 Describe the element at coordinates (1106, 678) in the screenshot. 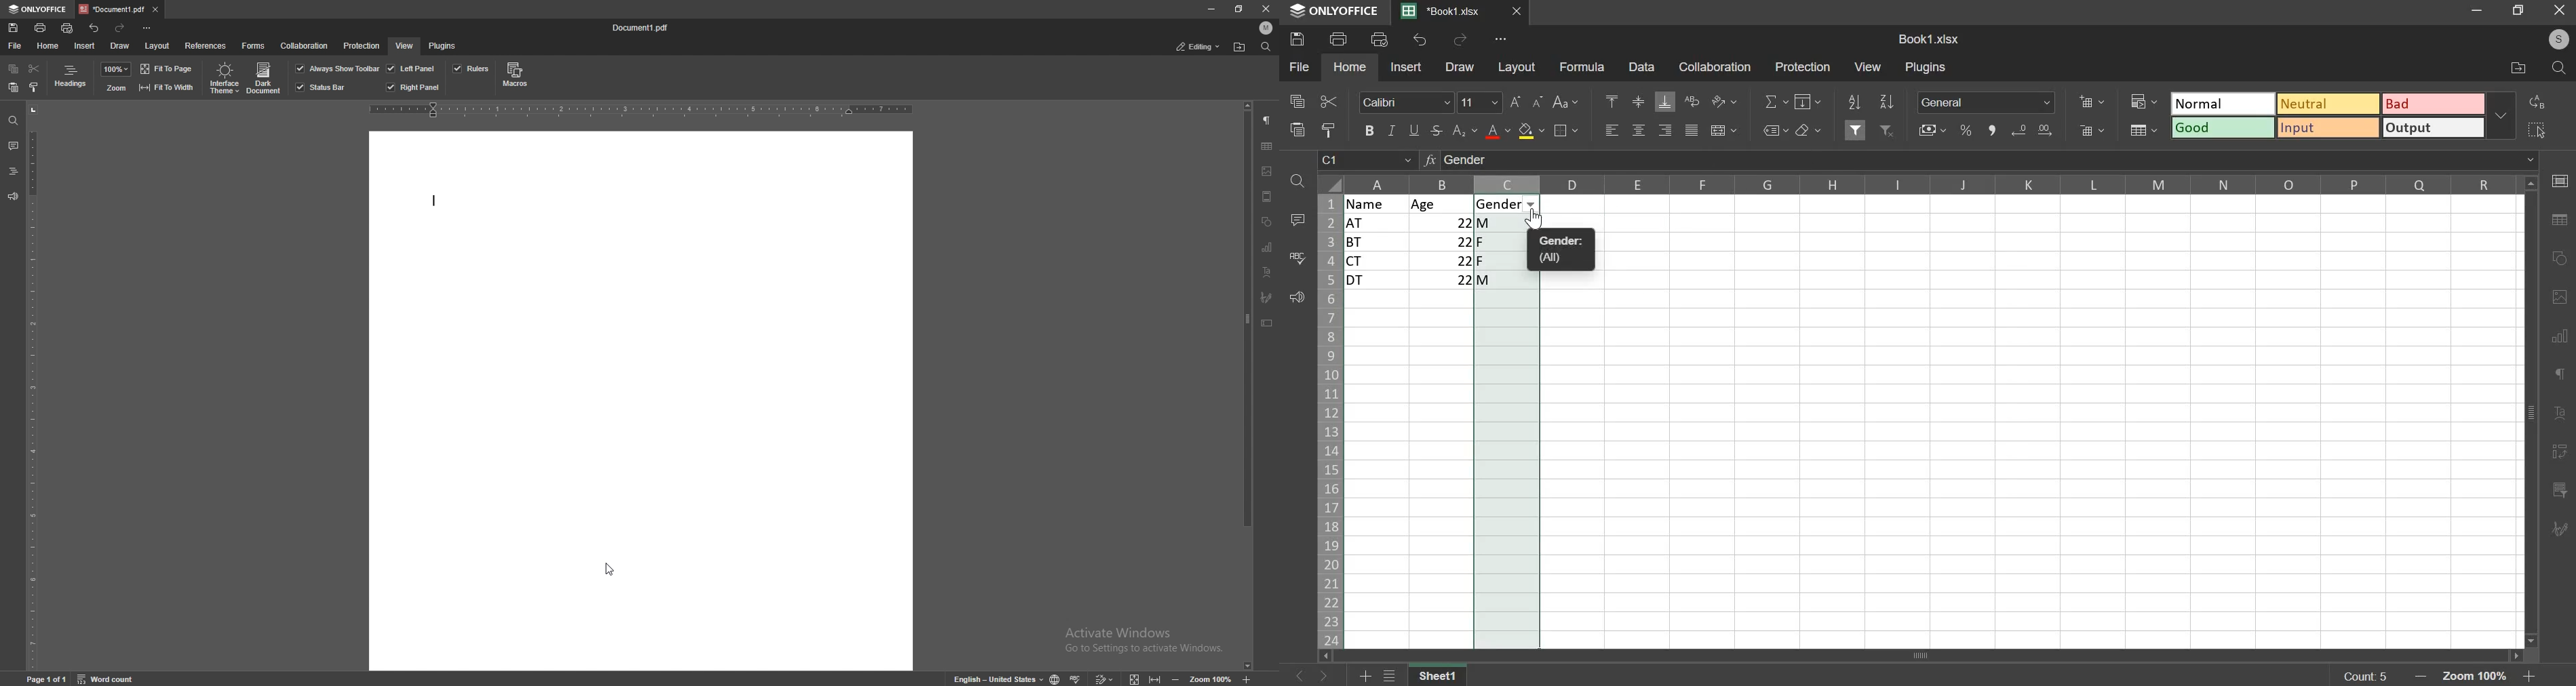

I see `track changes` at that location.